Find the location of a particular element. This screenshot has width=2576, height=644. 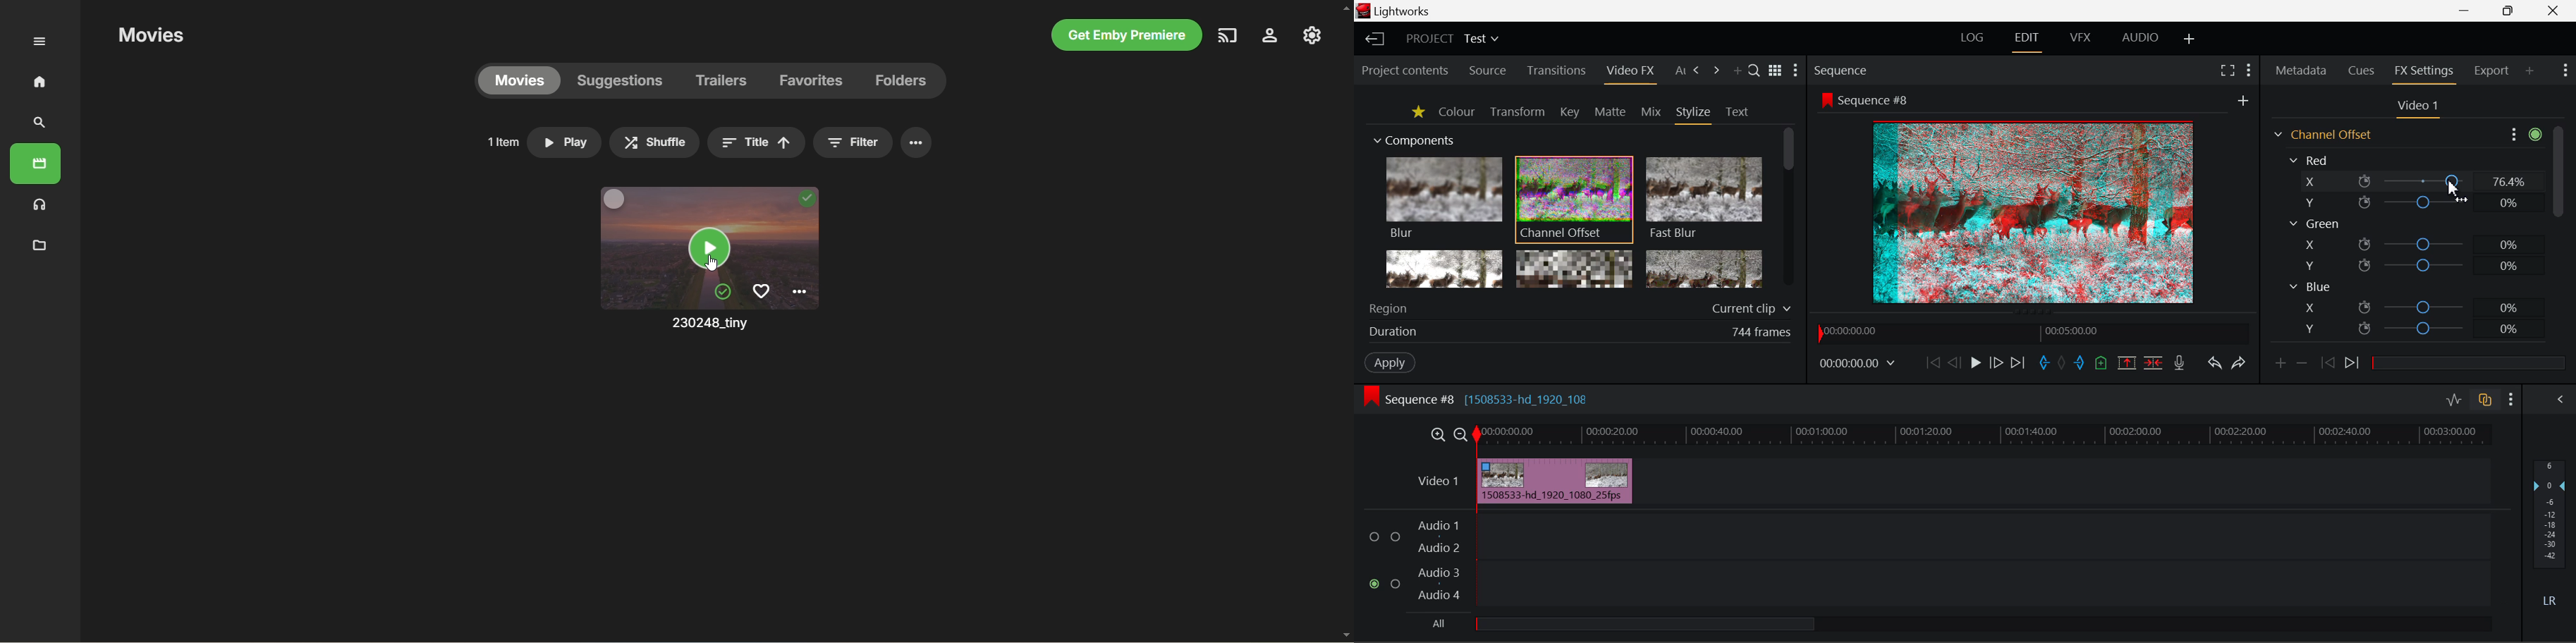

shuffle is located at coordinates (655, 143).